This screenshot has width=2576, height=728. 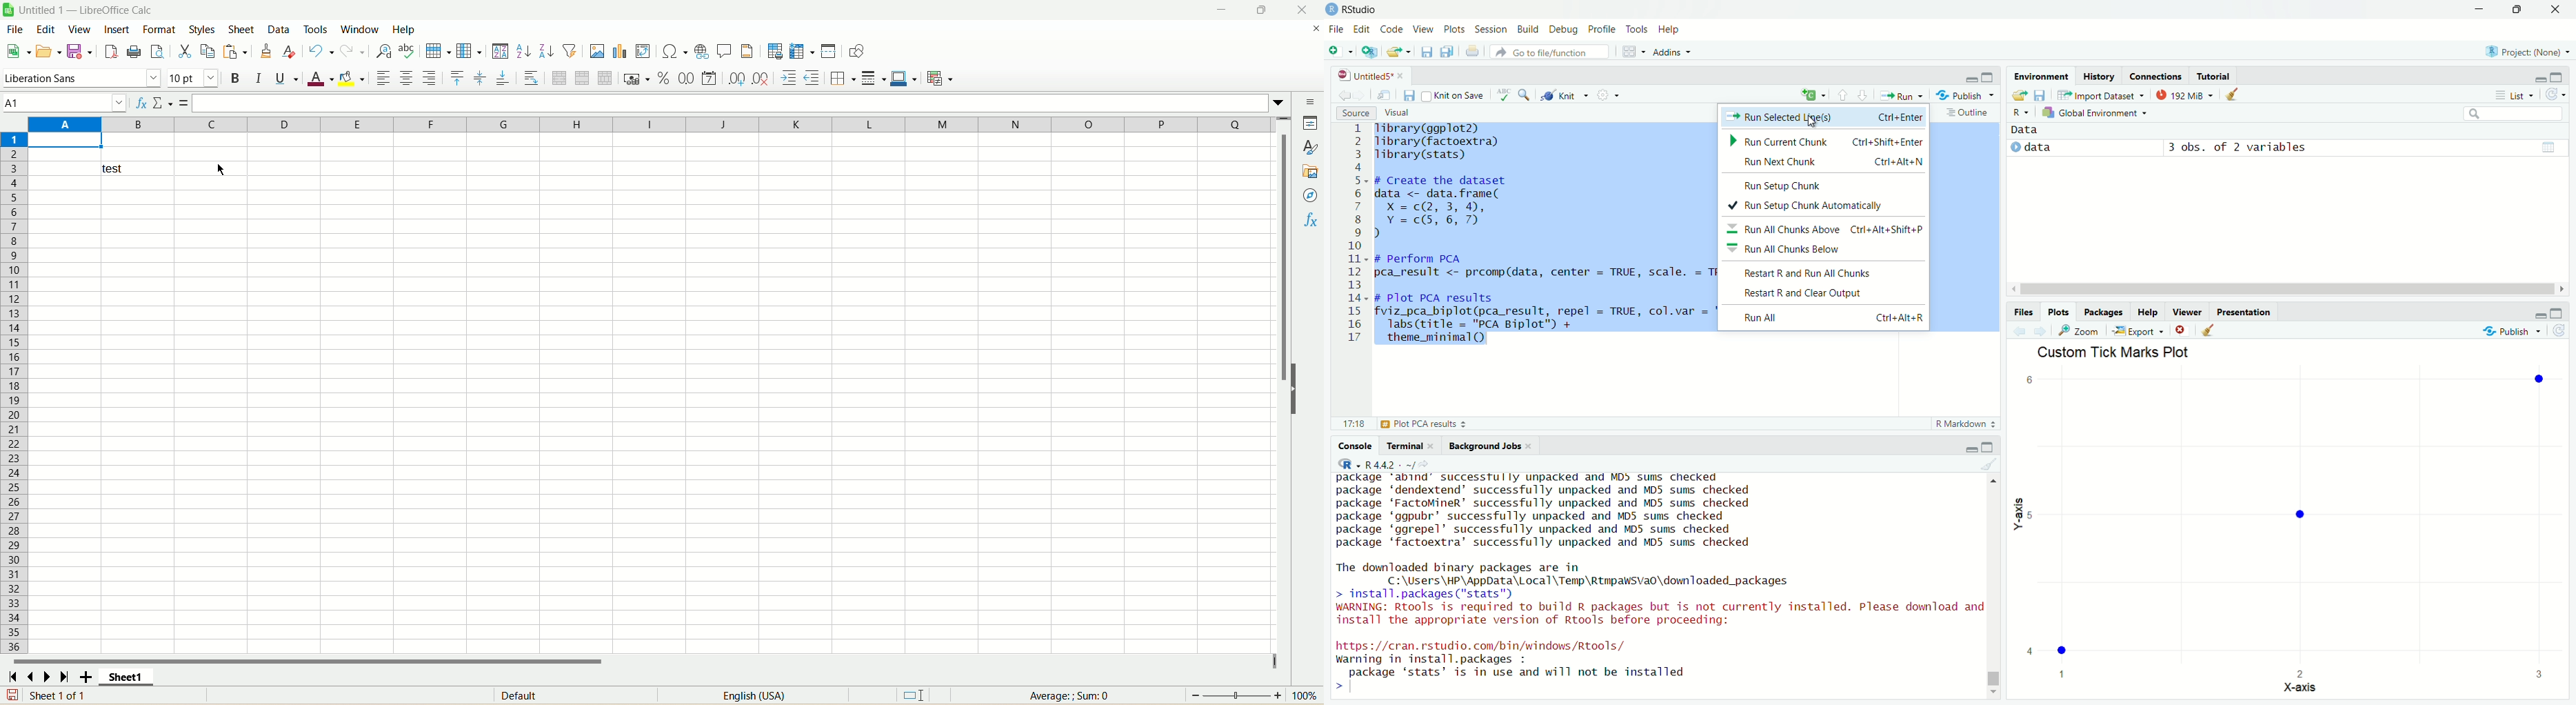 I want to click on go back to previous source, so click(x=1342, y=96).